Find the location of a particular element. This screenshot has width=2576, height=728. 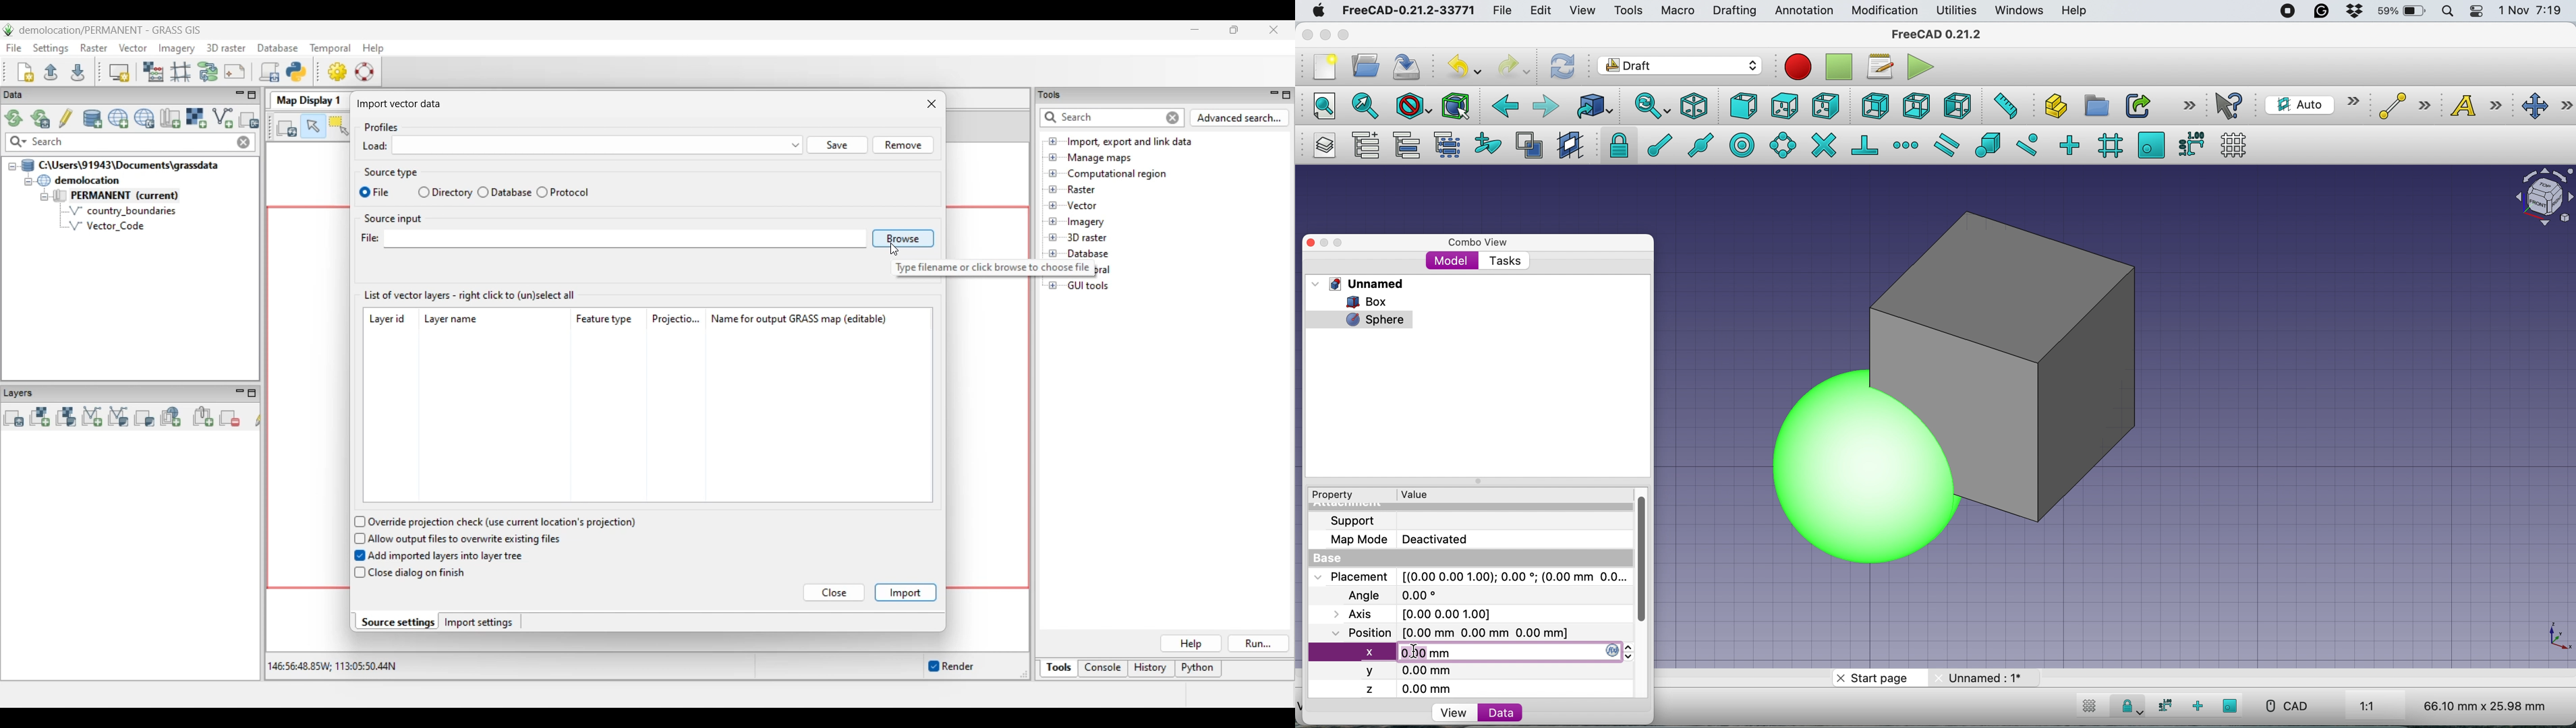

object intersection is located at coordinates (2543, 195).